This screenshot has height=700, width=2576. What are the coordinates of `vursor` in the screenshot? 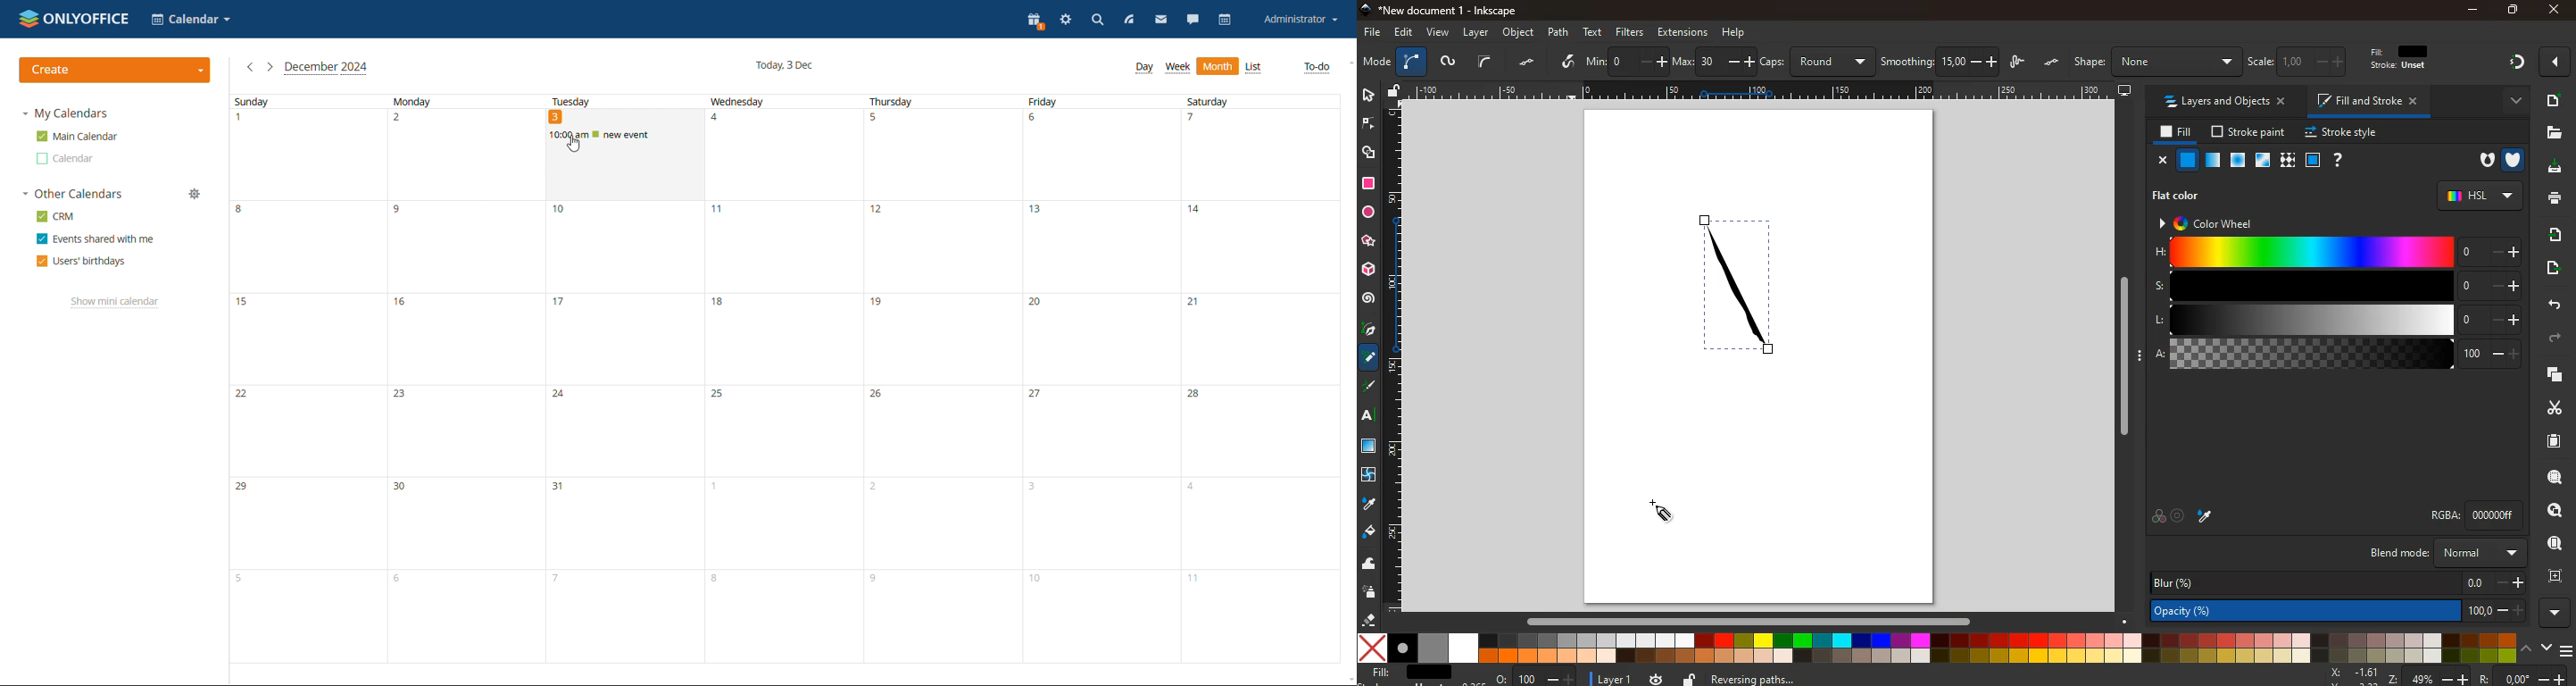 It's located at (573, 144).